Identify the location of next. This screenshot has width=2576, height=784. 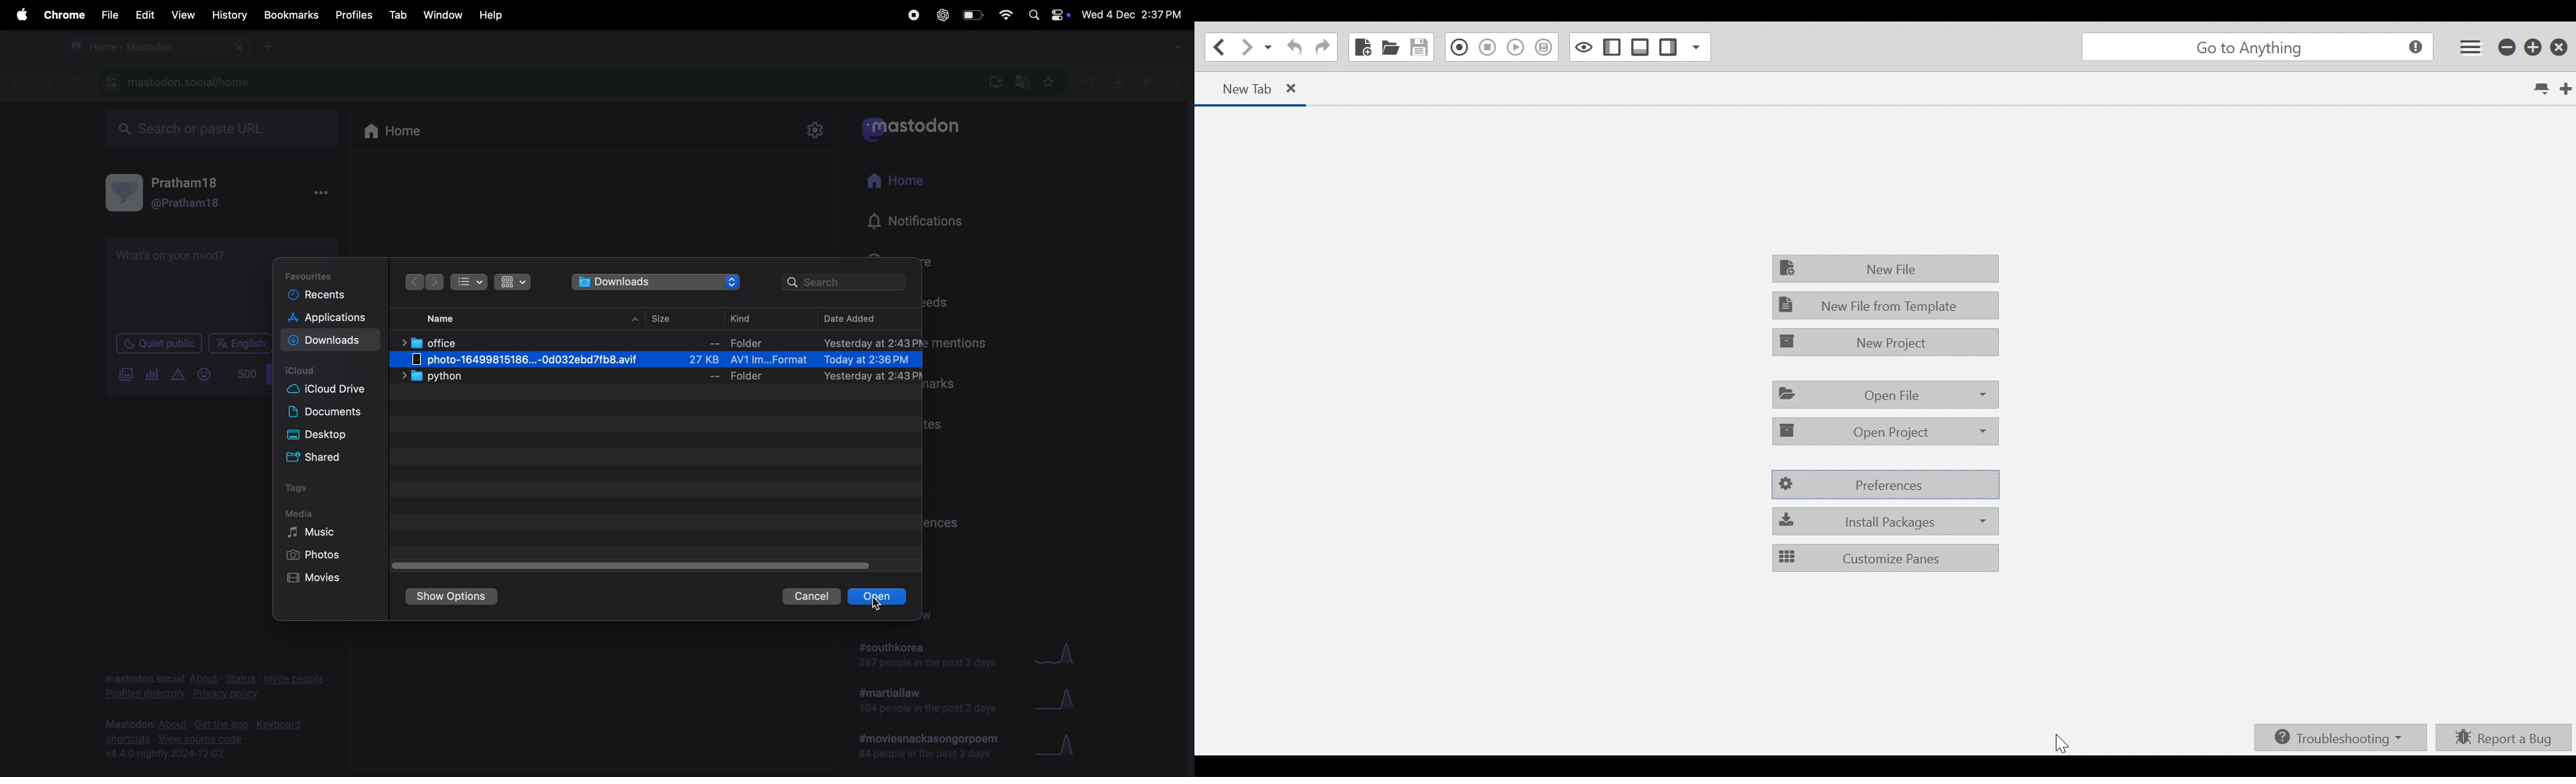
(435, 282).